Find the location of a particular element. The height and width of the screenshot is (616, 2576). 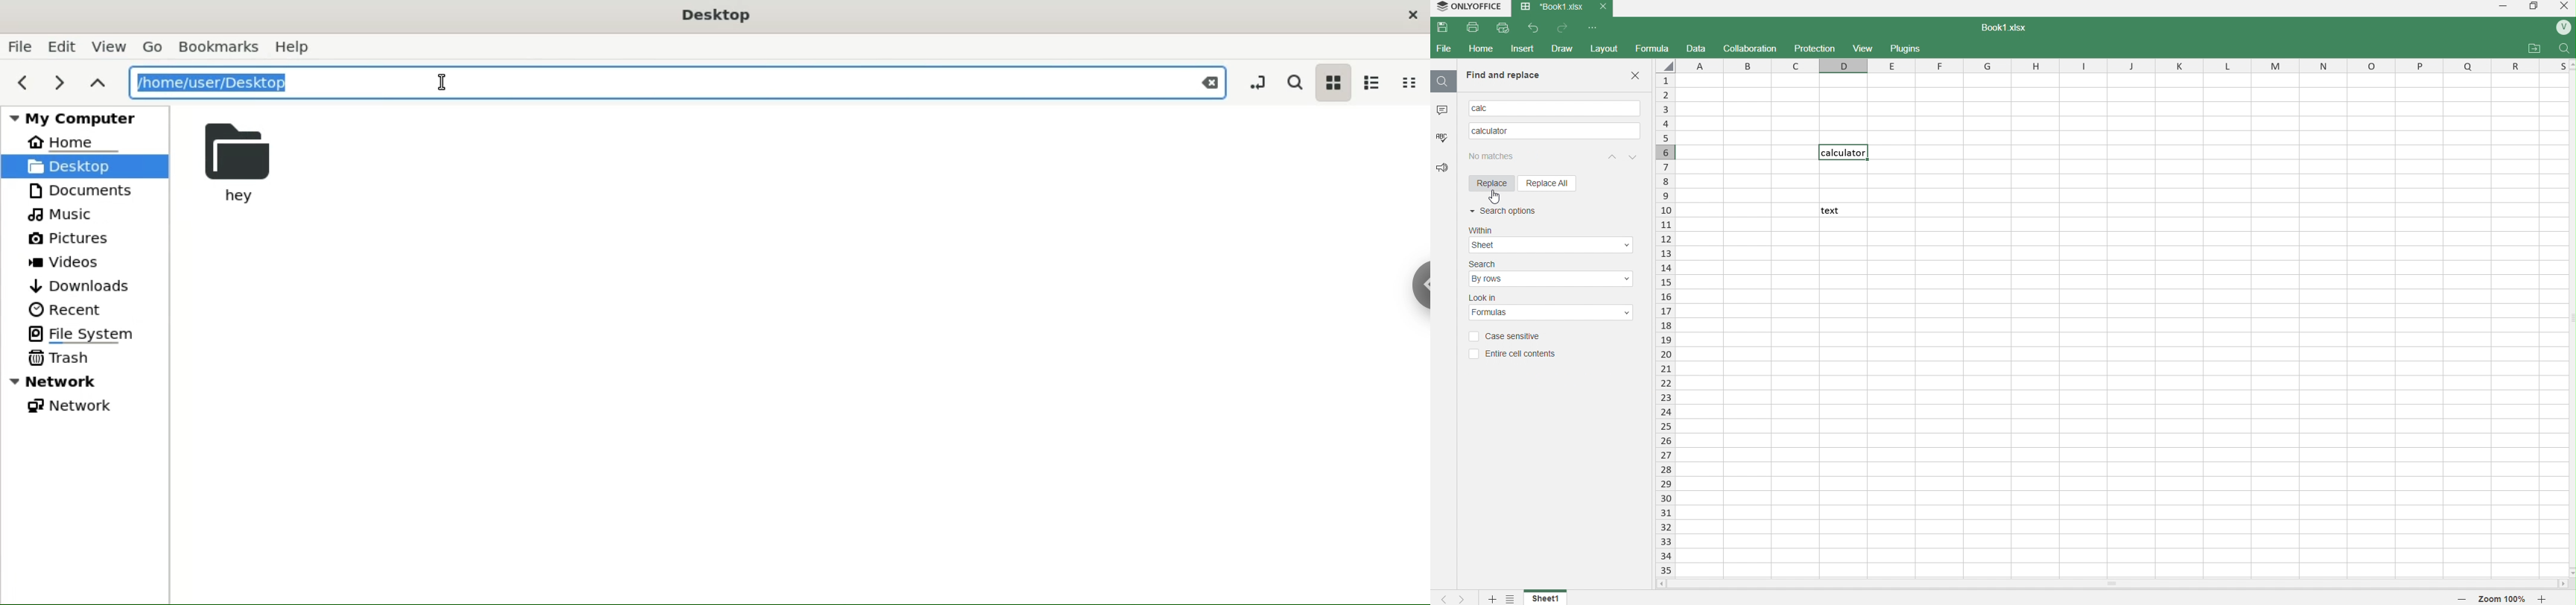

insert is located at coordinates (1524, 49).